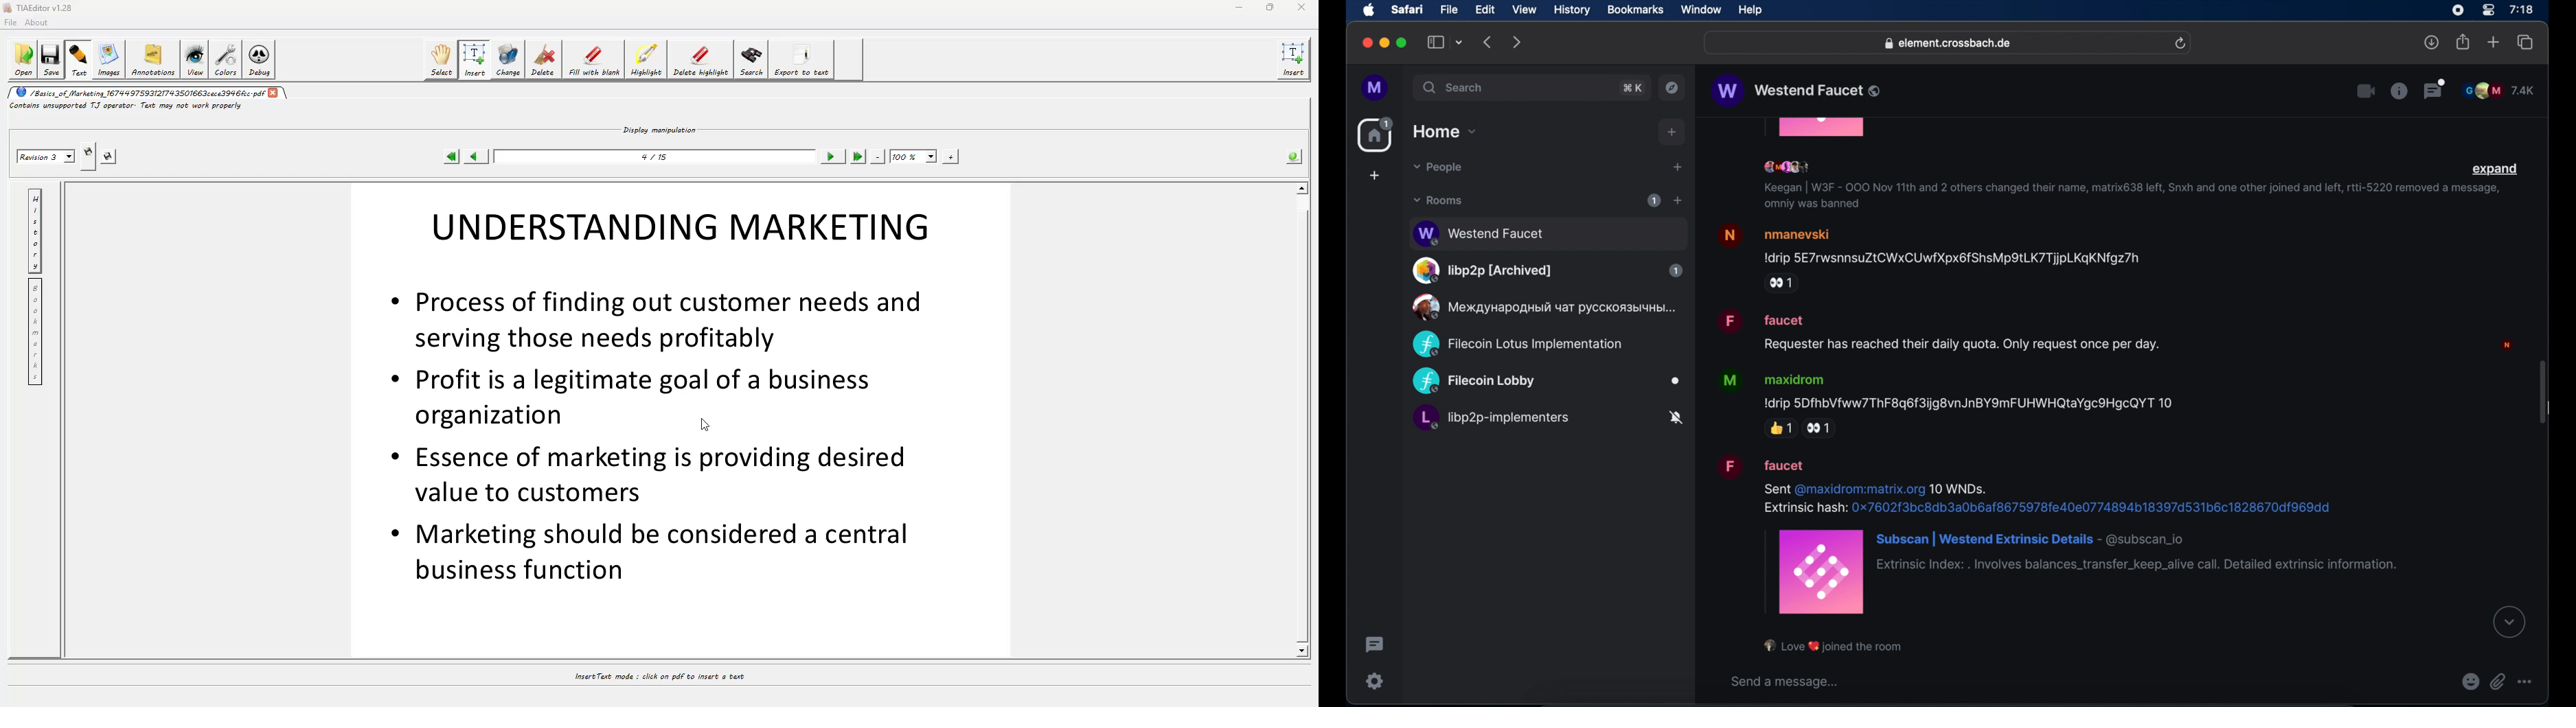 The image size is (2576, 728). What do you see at coordinates (1488, 42) in the screenshot?
I see `backward` at bounding box center [1488, 42].